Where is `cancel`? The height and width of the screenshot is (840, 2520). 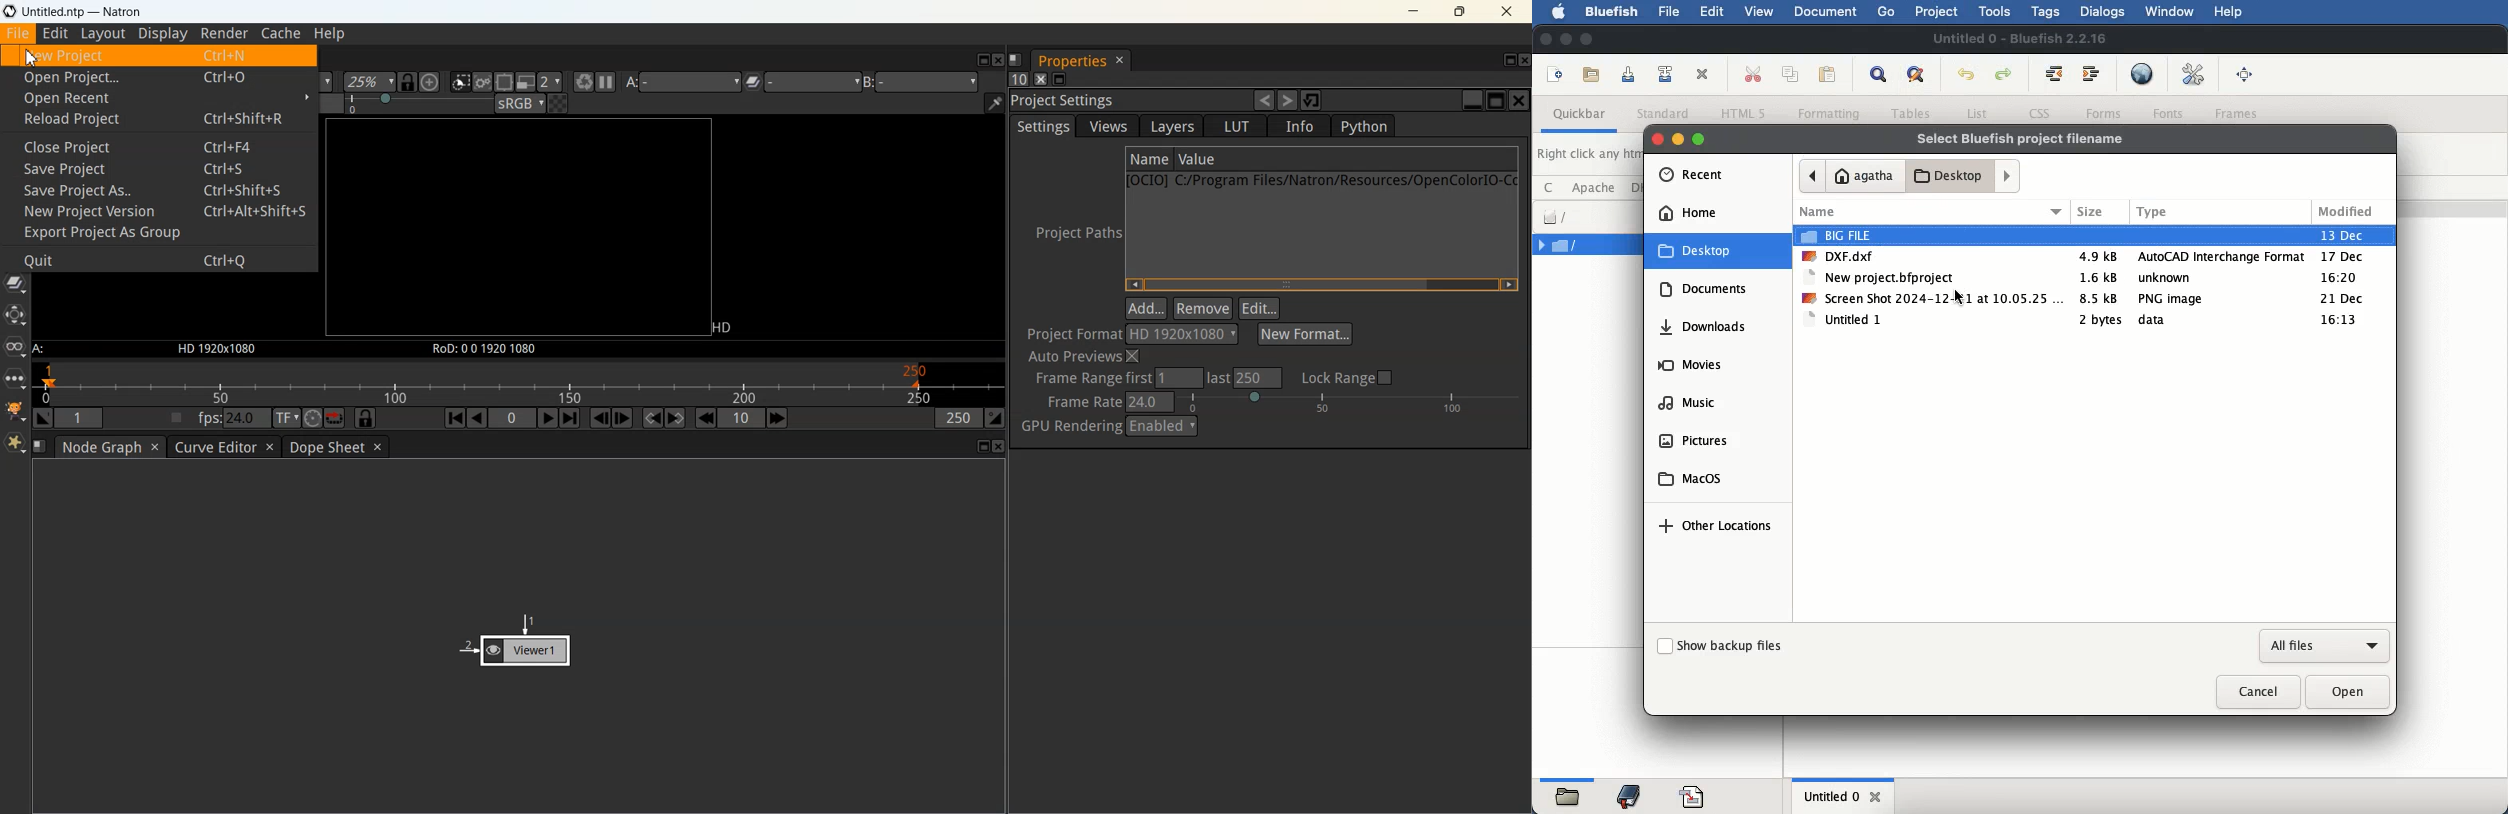
cancel is located at coordinates (2258, 691).